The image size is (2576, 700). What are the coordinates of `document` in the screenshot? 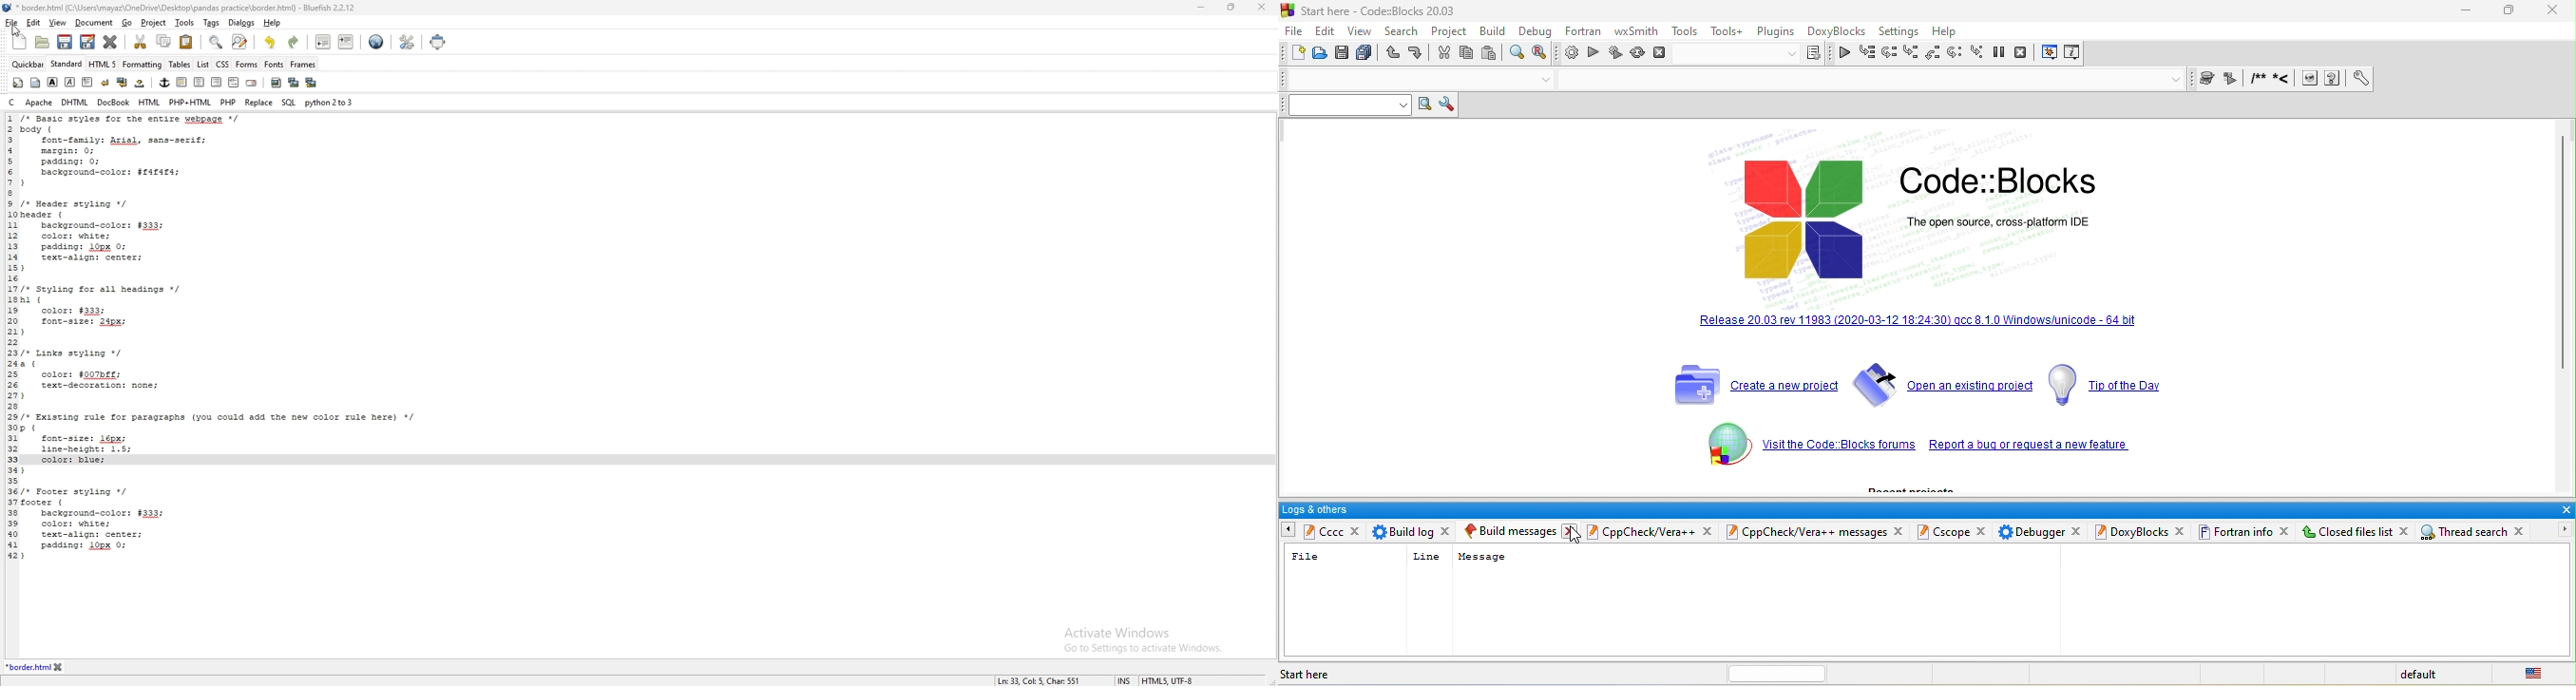 It's located at (95, 23).